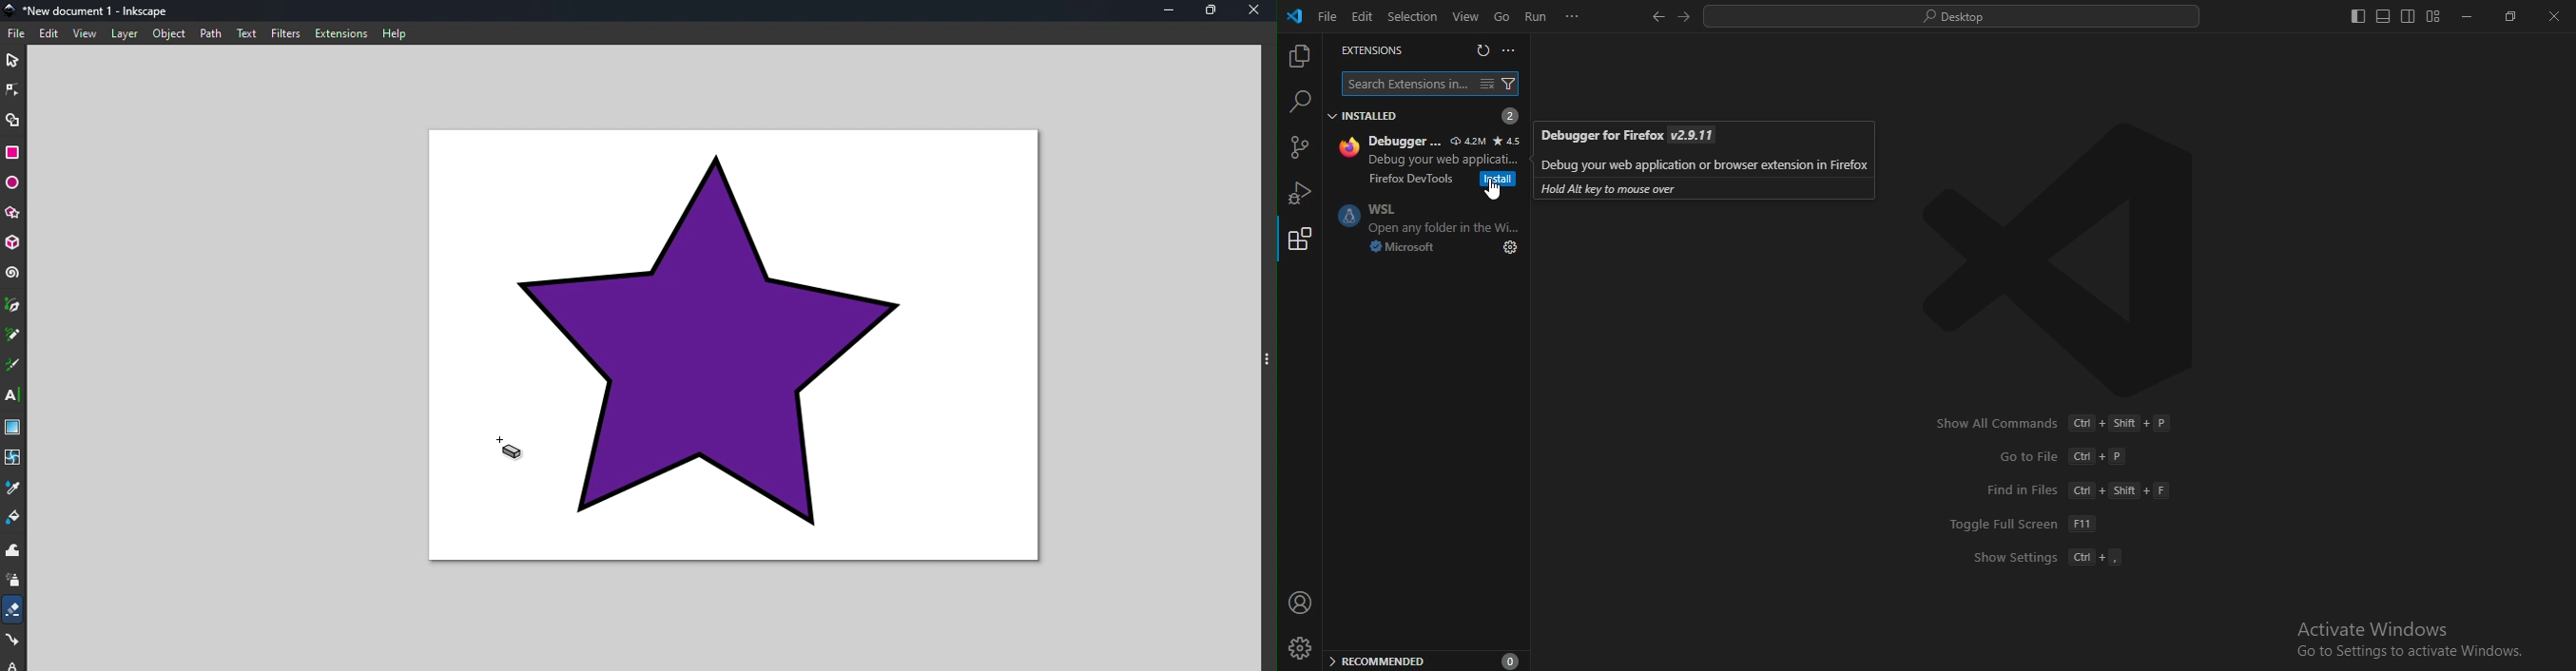 Image resolution: width=2576 pixels, height=672 pixels. Describe the element at coordinates (1424, 661) in the screenshot. I see `recommended` at that location.